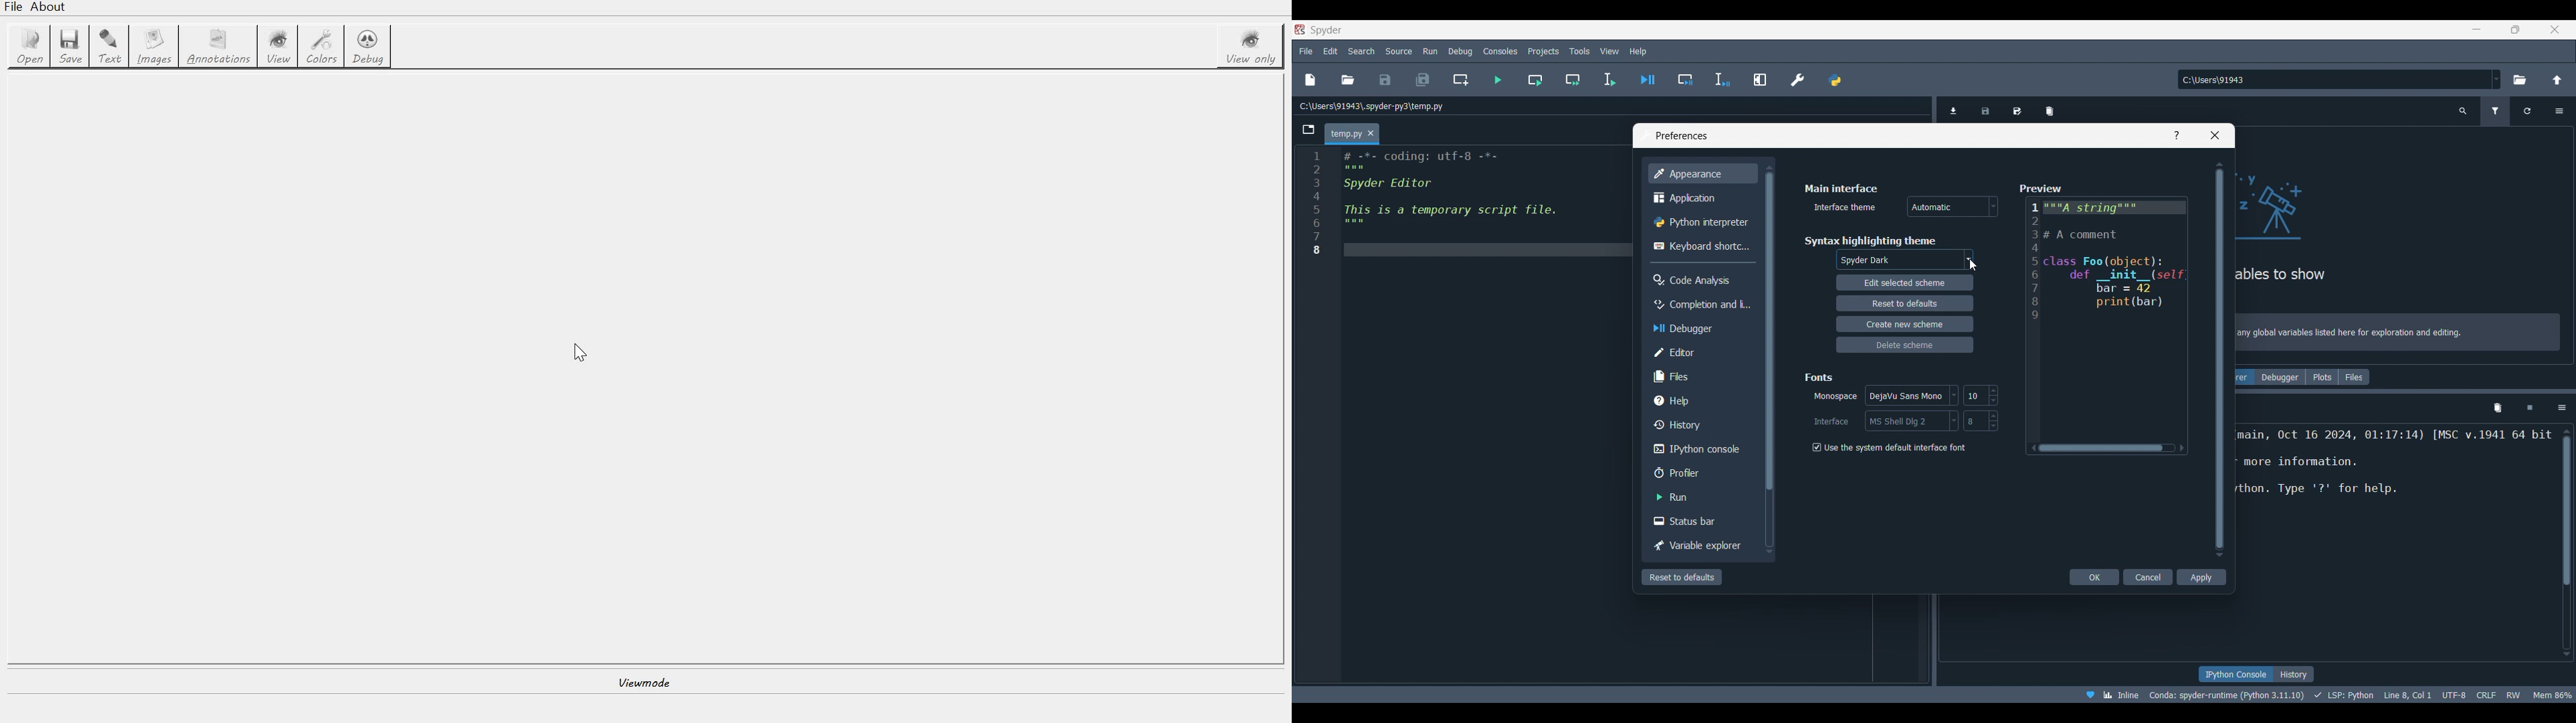 This screenshot has width=2576, height=728. I want to click on inline, so click(2108, 694).